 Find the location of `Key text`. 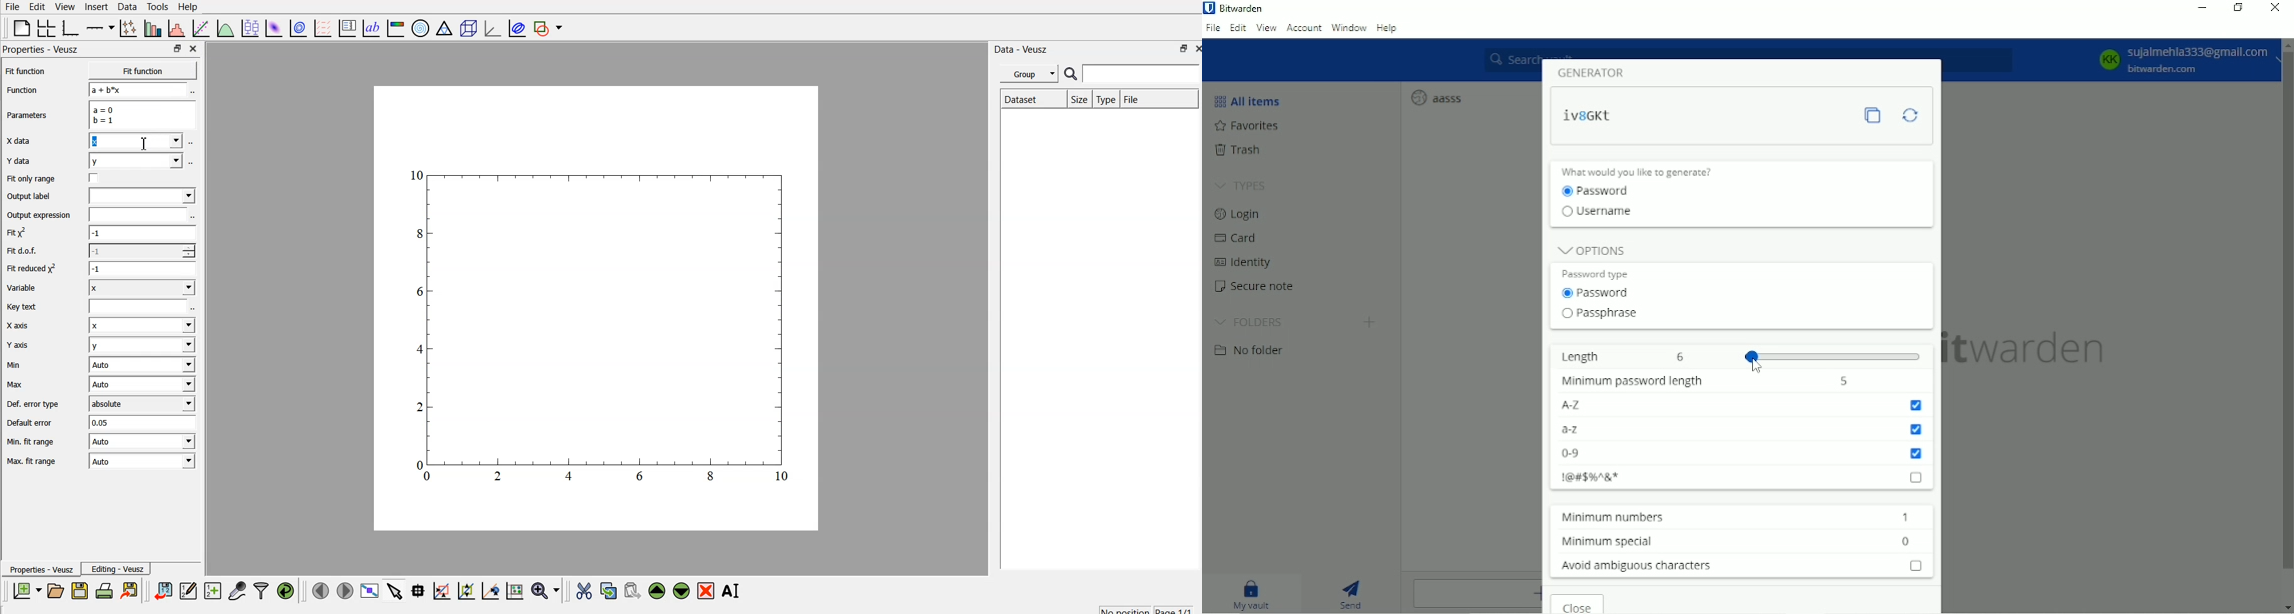

Key text is located at coordinates (30, 308).